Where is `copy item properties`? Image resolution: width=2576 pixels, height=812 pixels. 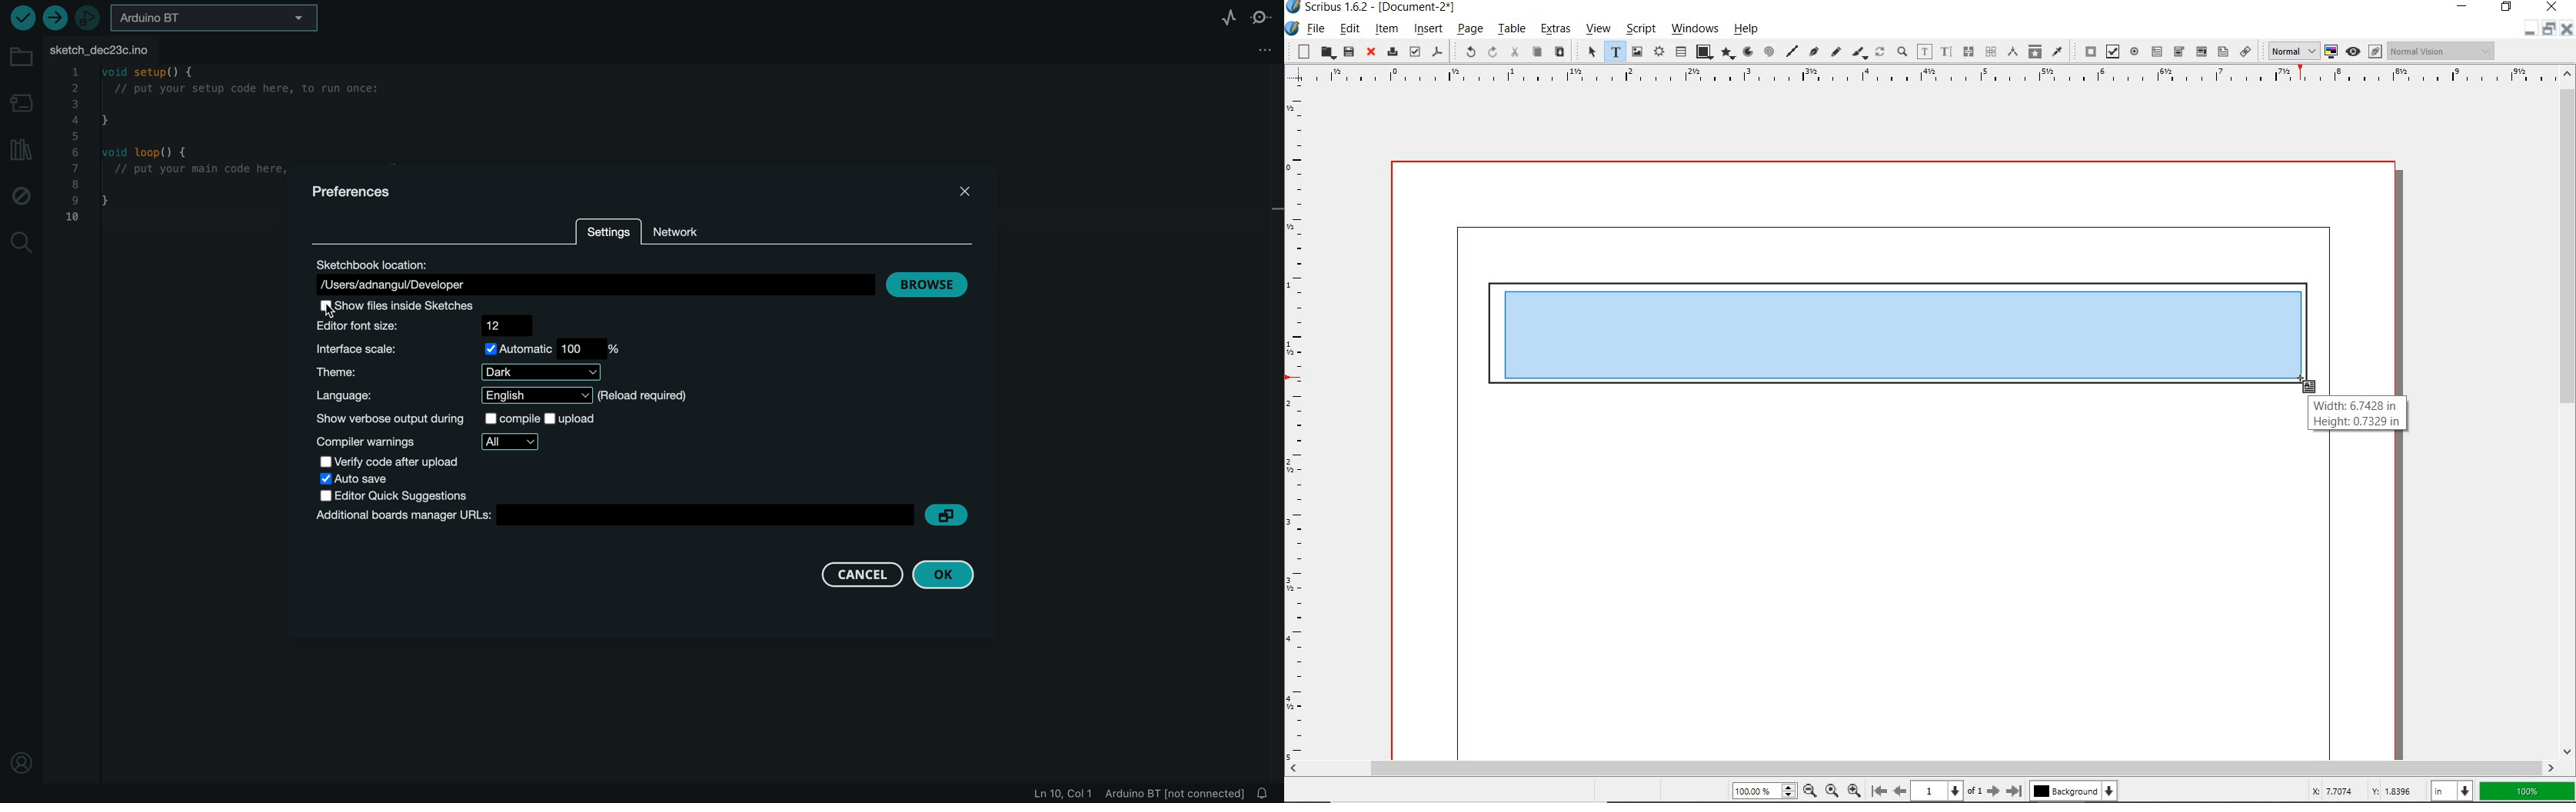
copy item properties is located at coordinates (2035, 51).